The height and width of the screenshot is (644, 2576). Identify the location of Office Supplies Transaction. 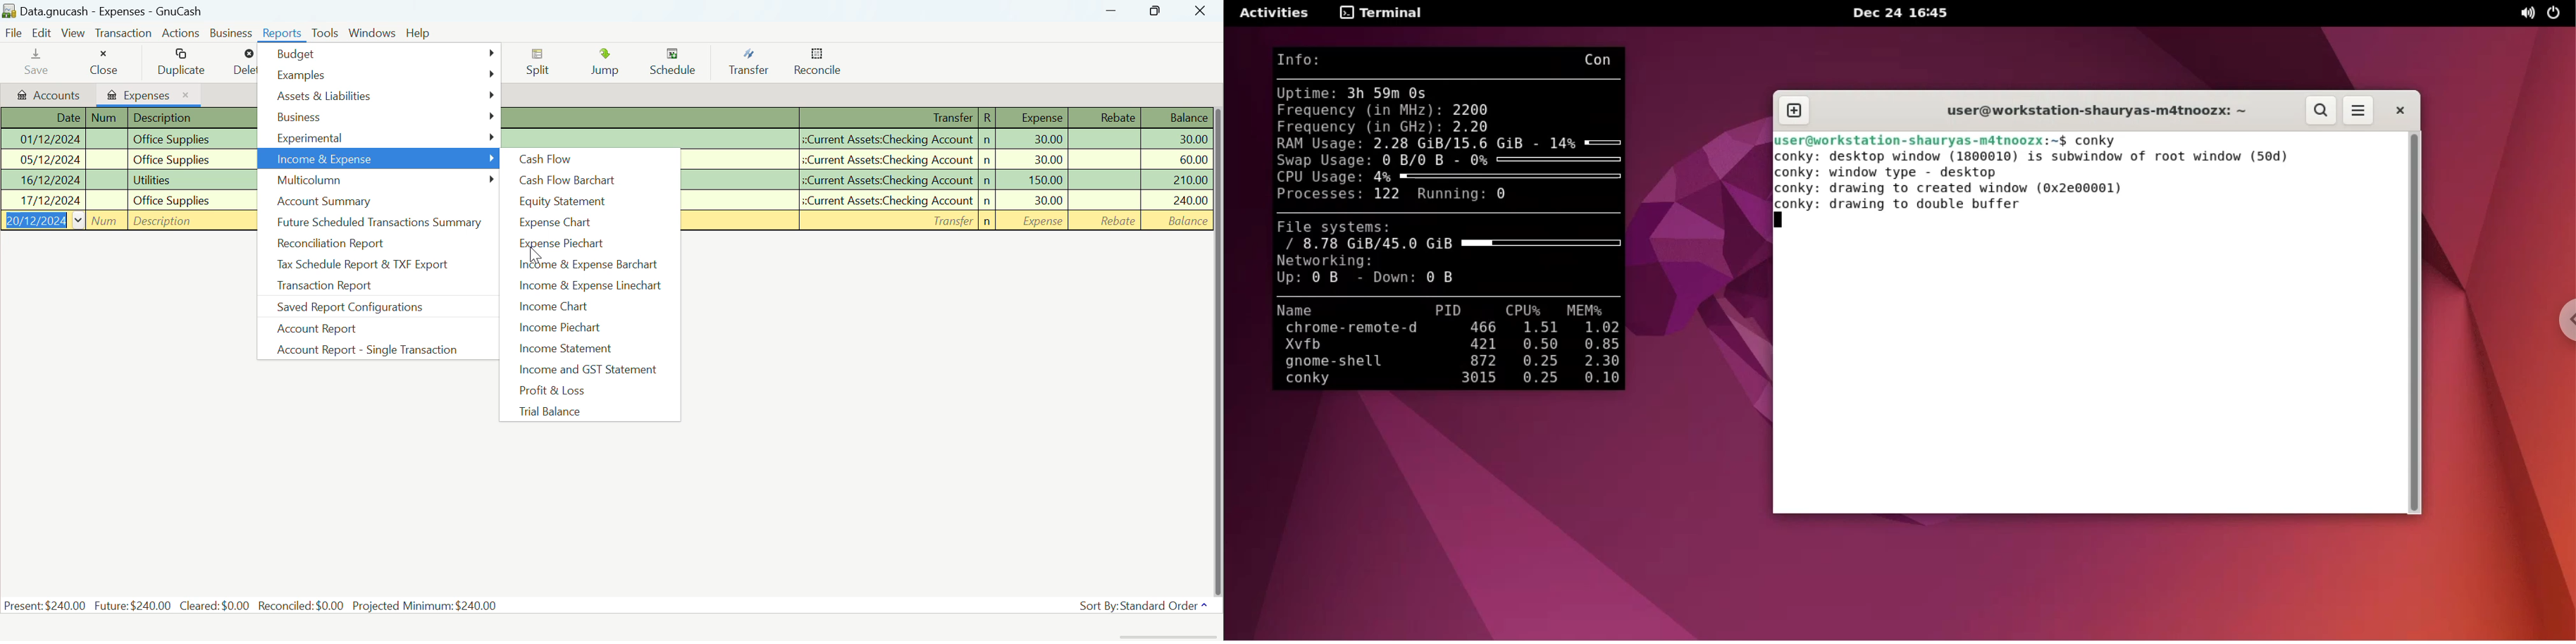
(123, 180).